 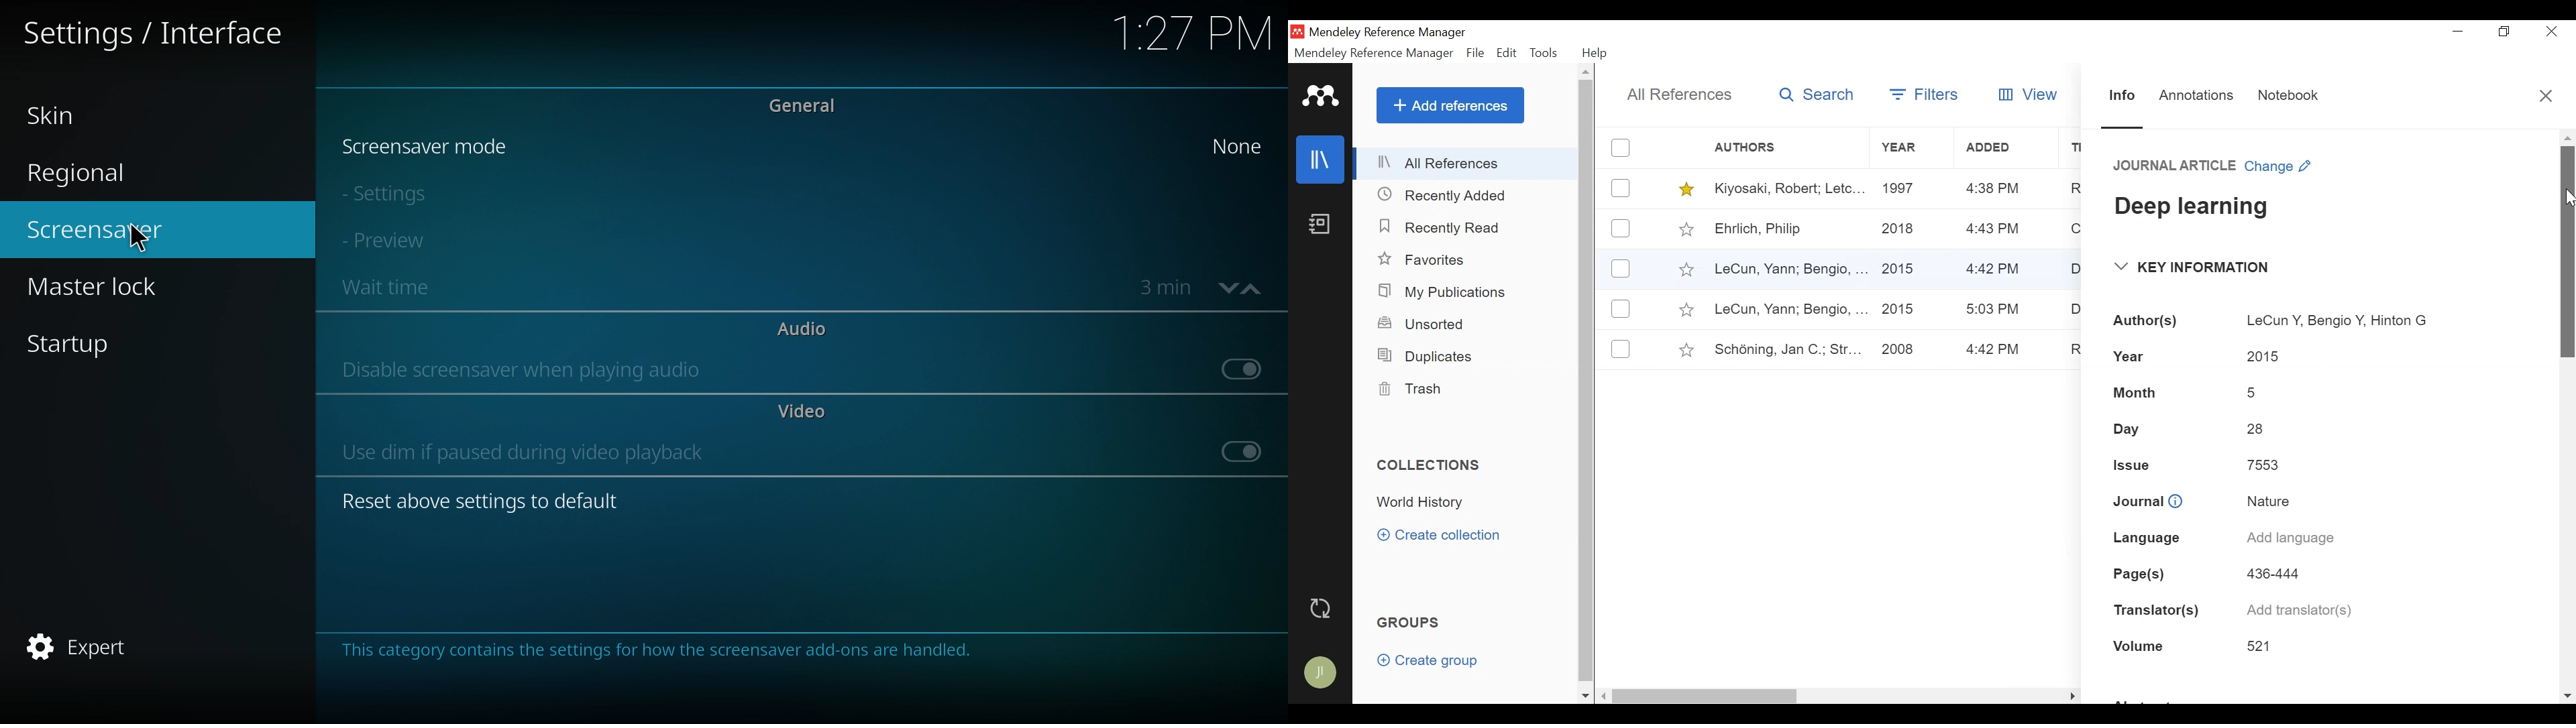 What do you see at coordinates (2506, 32) in the screenshot?
I see `Restore` at bounding box center [2506, 32].